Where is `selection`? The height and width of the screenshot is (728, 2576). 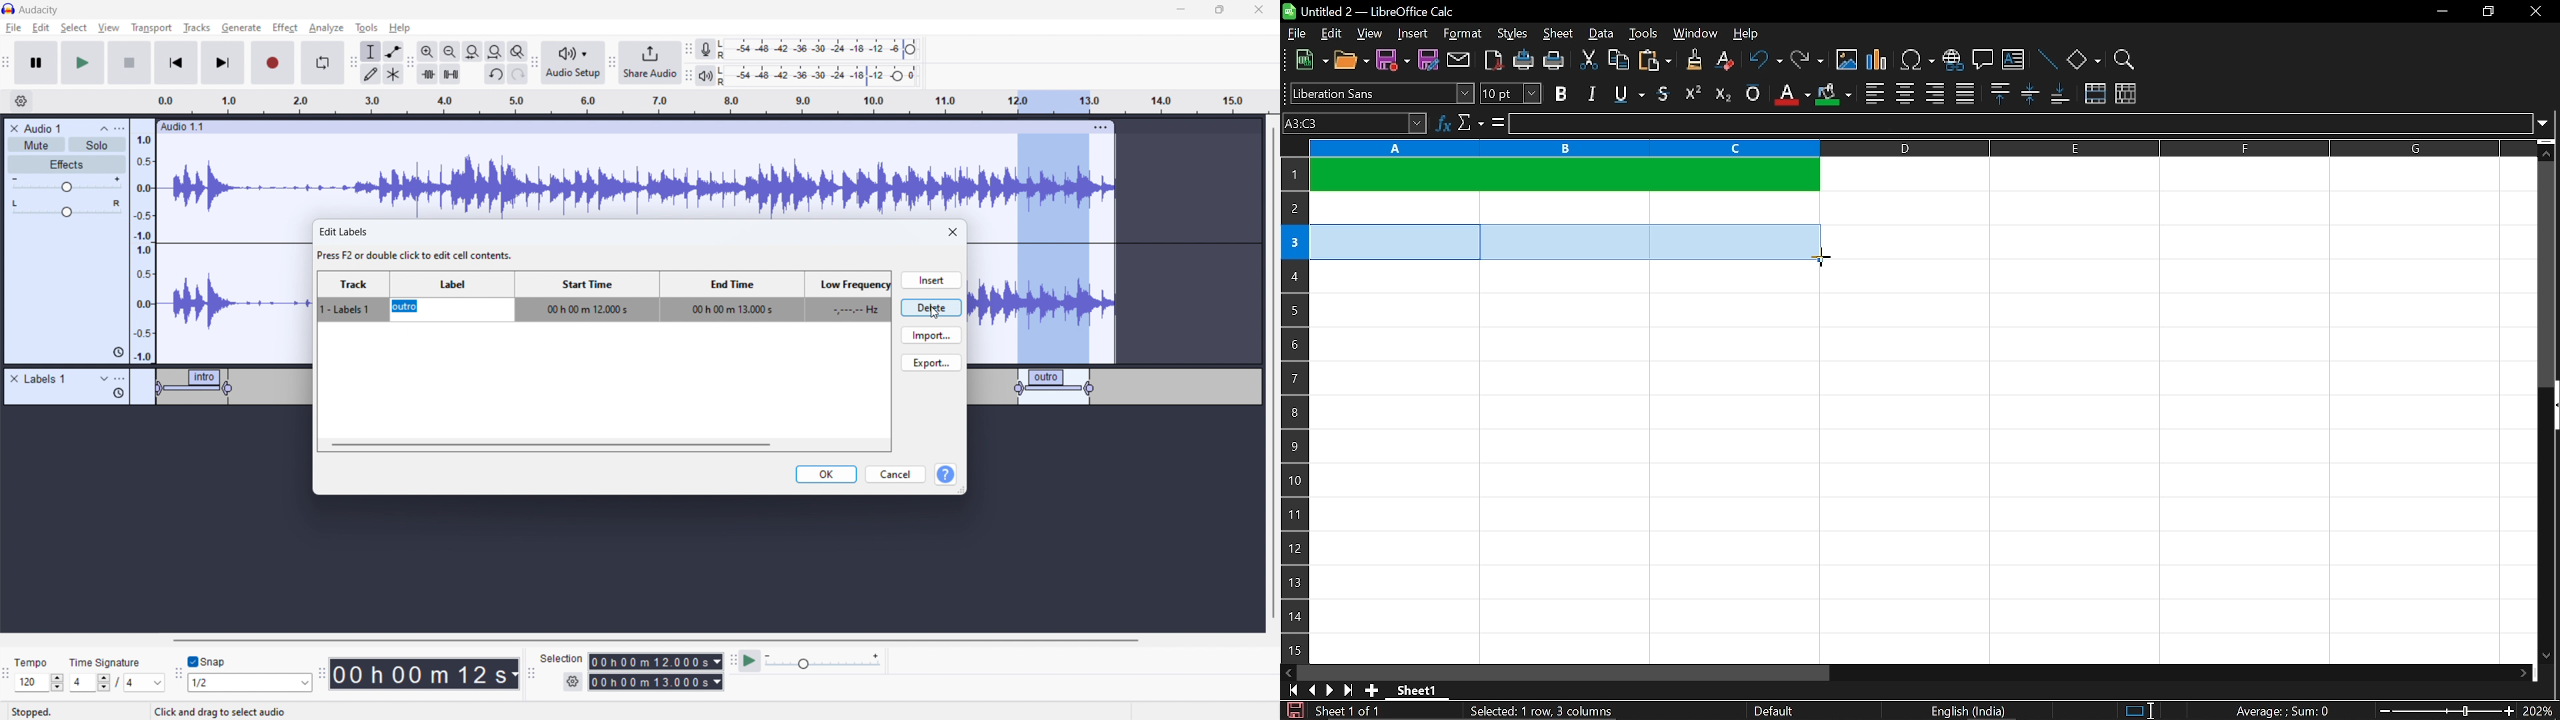
selection is located at coordinates (561, 659).